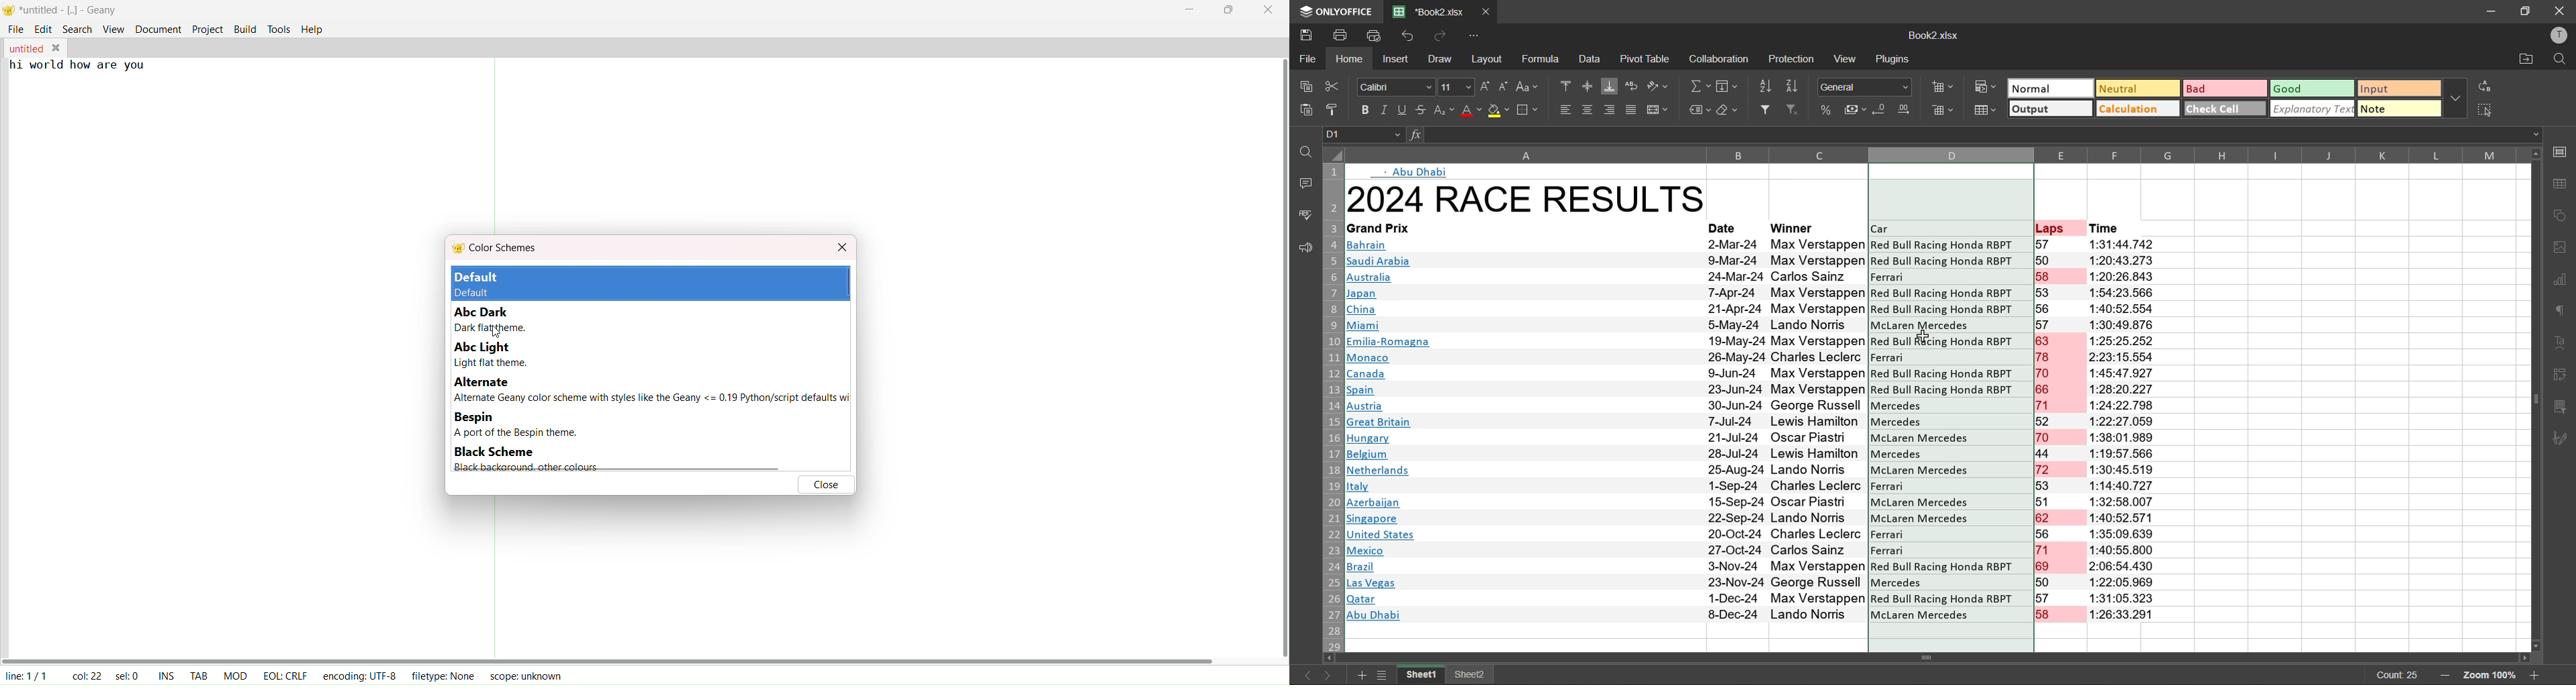  Describe the element at coordinates (1945, 110) in the screenshot. I see `delete cells` at that location.